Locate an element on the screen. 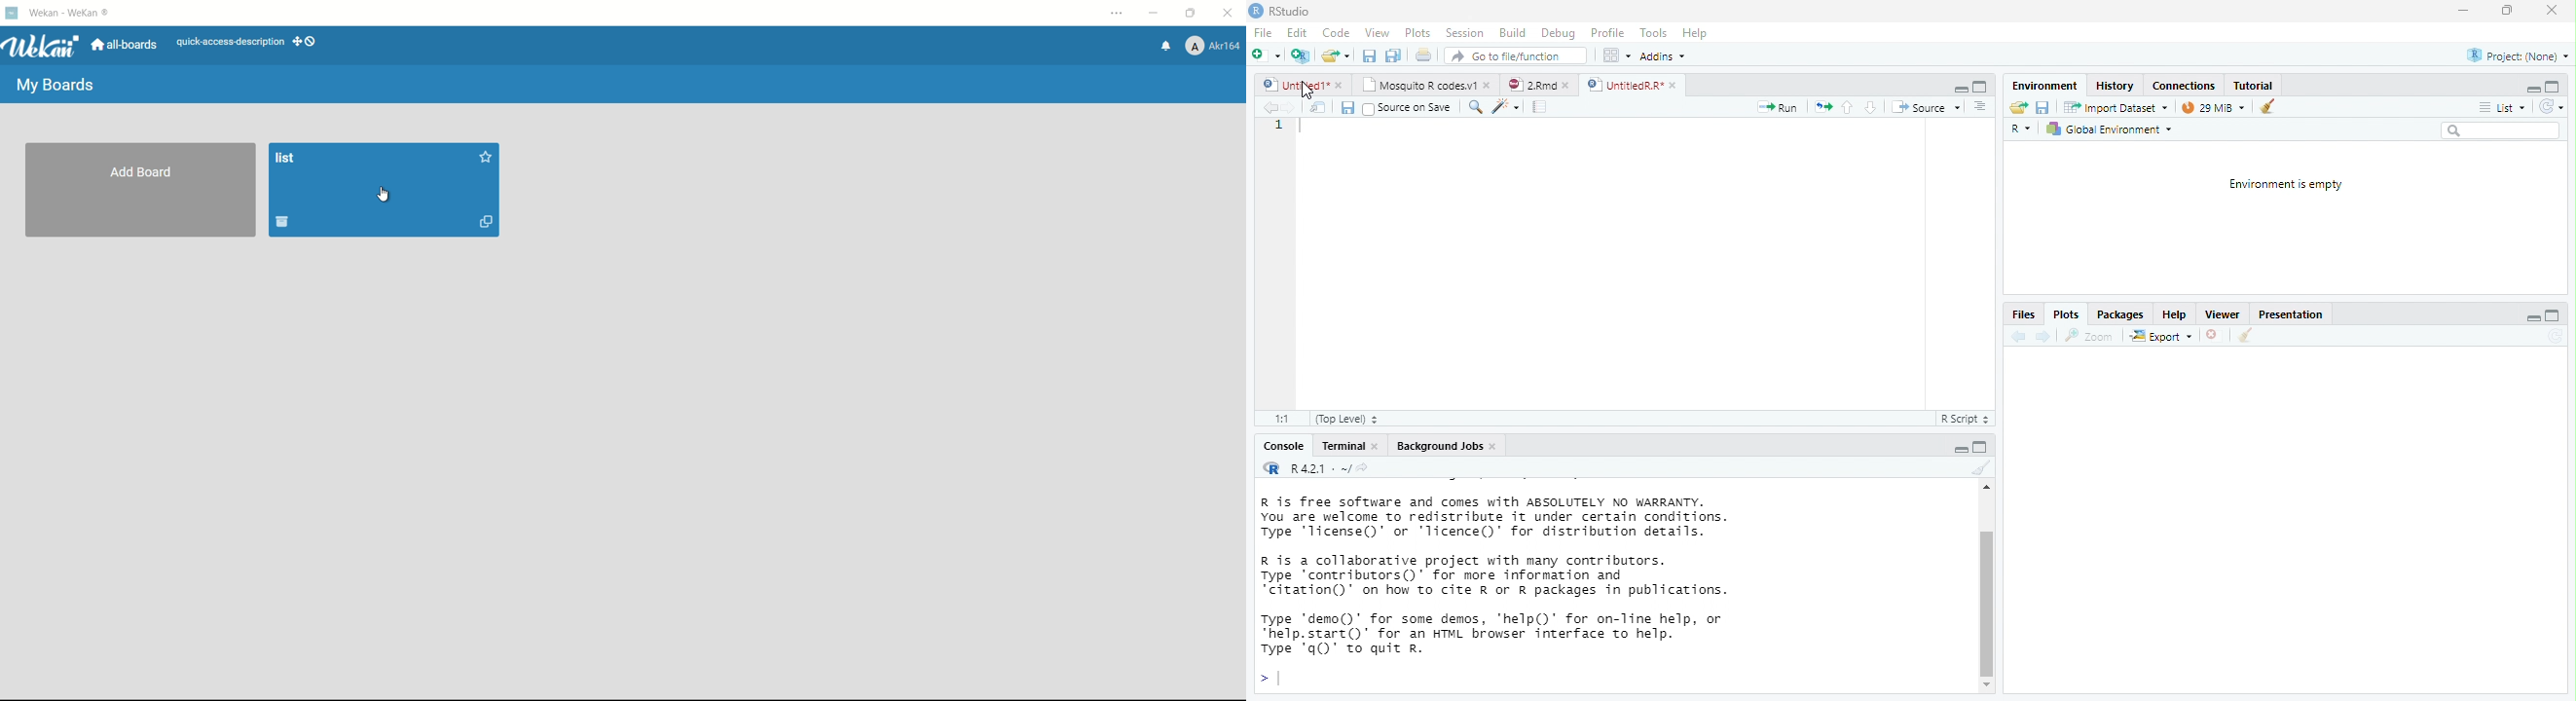  minimize is located at coordinates (2530, 91).